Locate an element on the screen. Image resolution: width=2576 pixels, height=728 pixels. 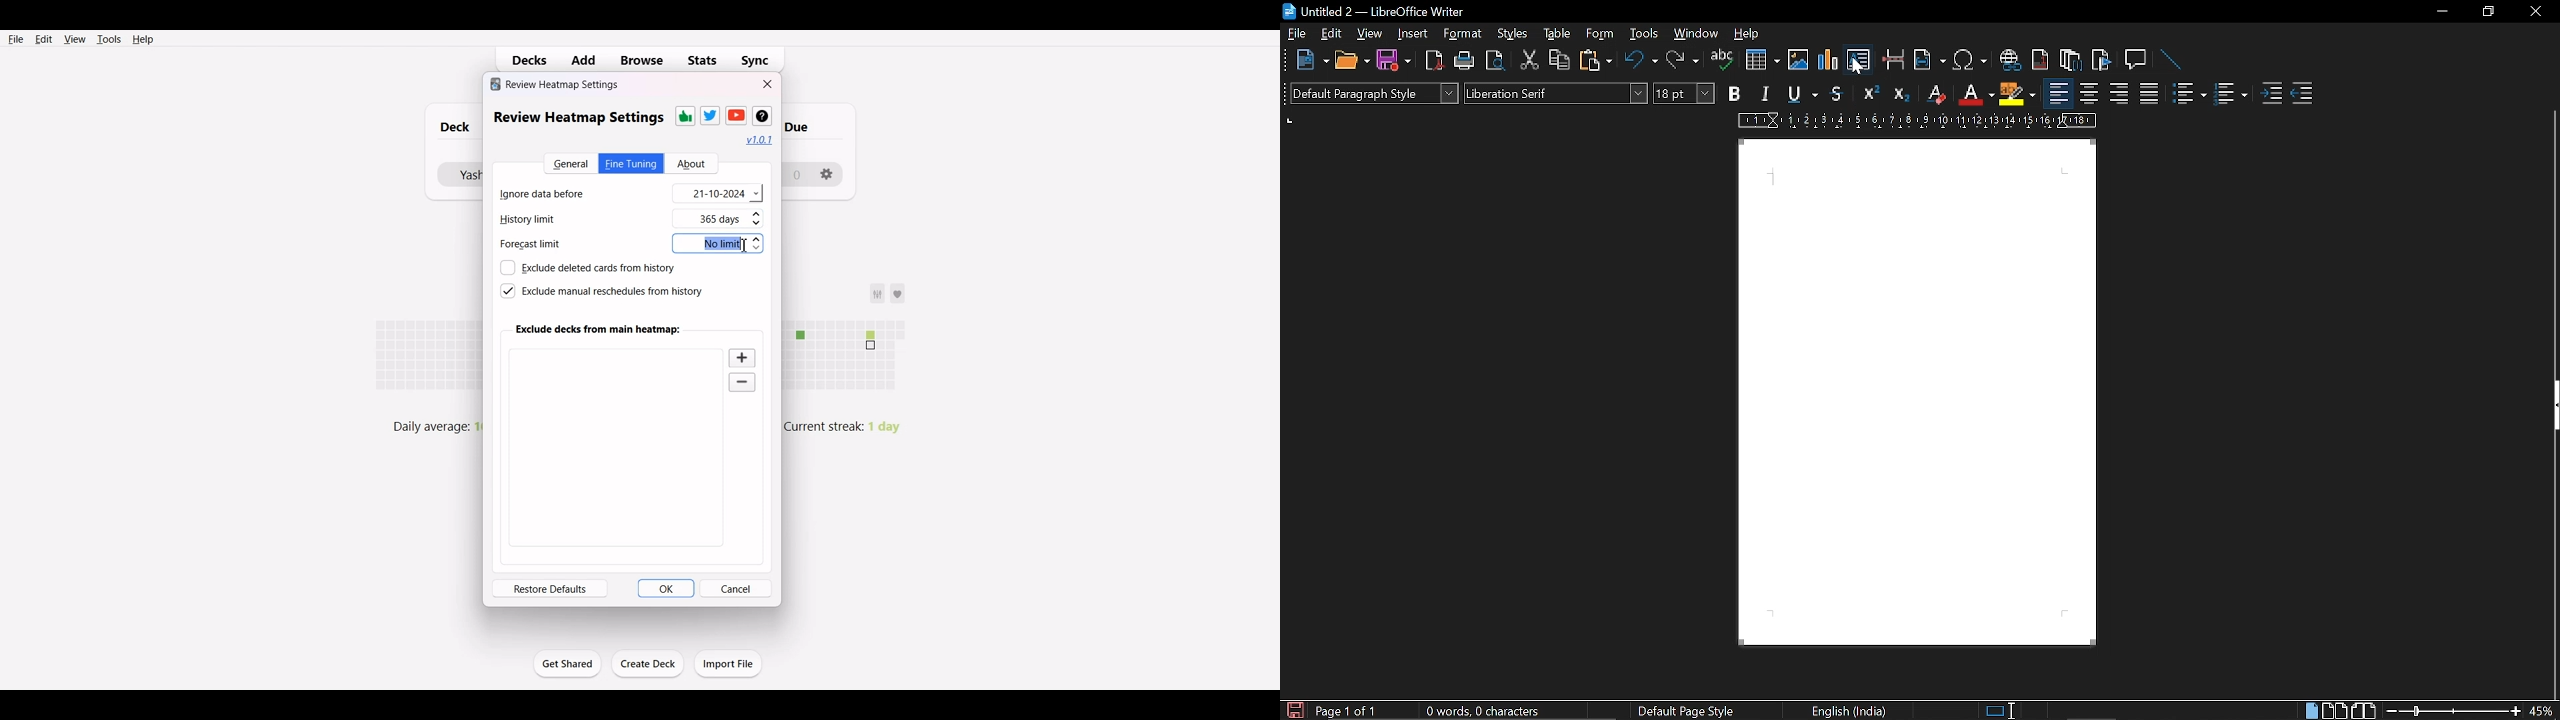
Stats is located at coordinates (703, 60).